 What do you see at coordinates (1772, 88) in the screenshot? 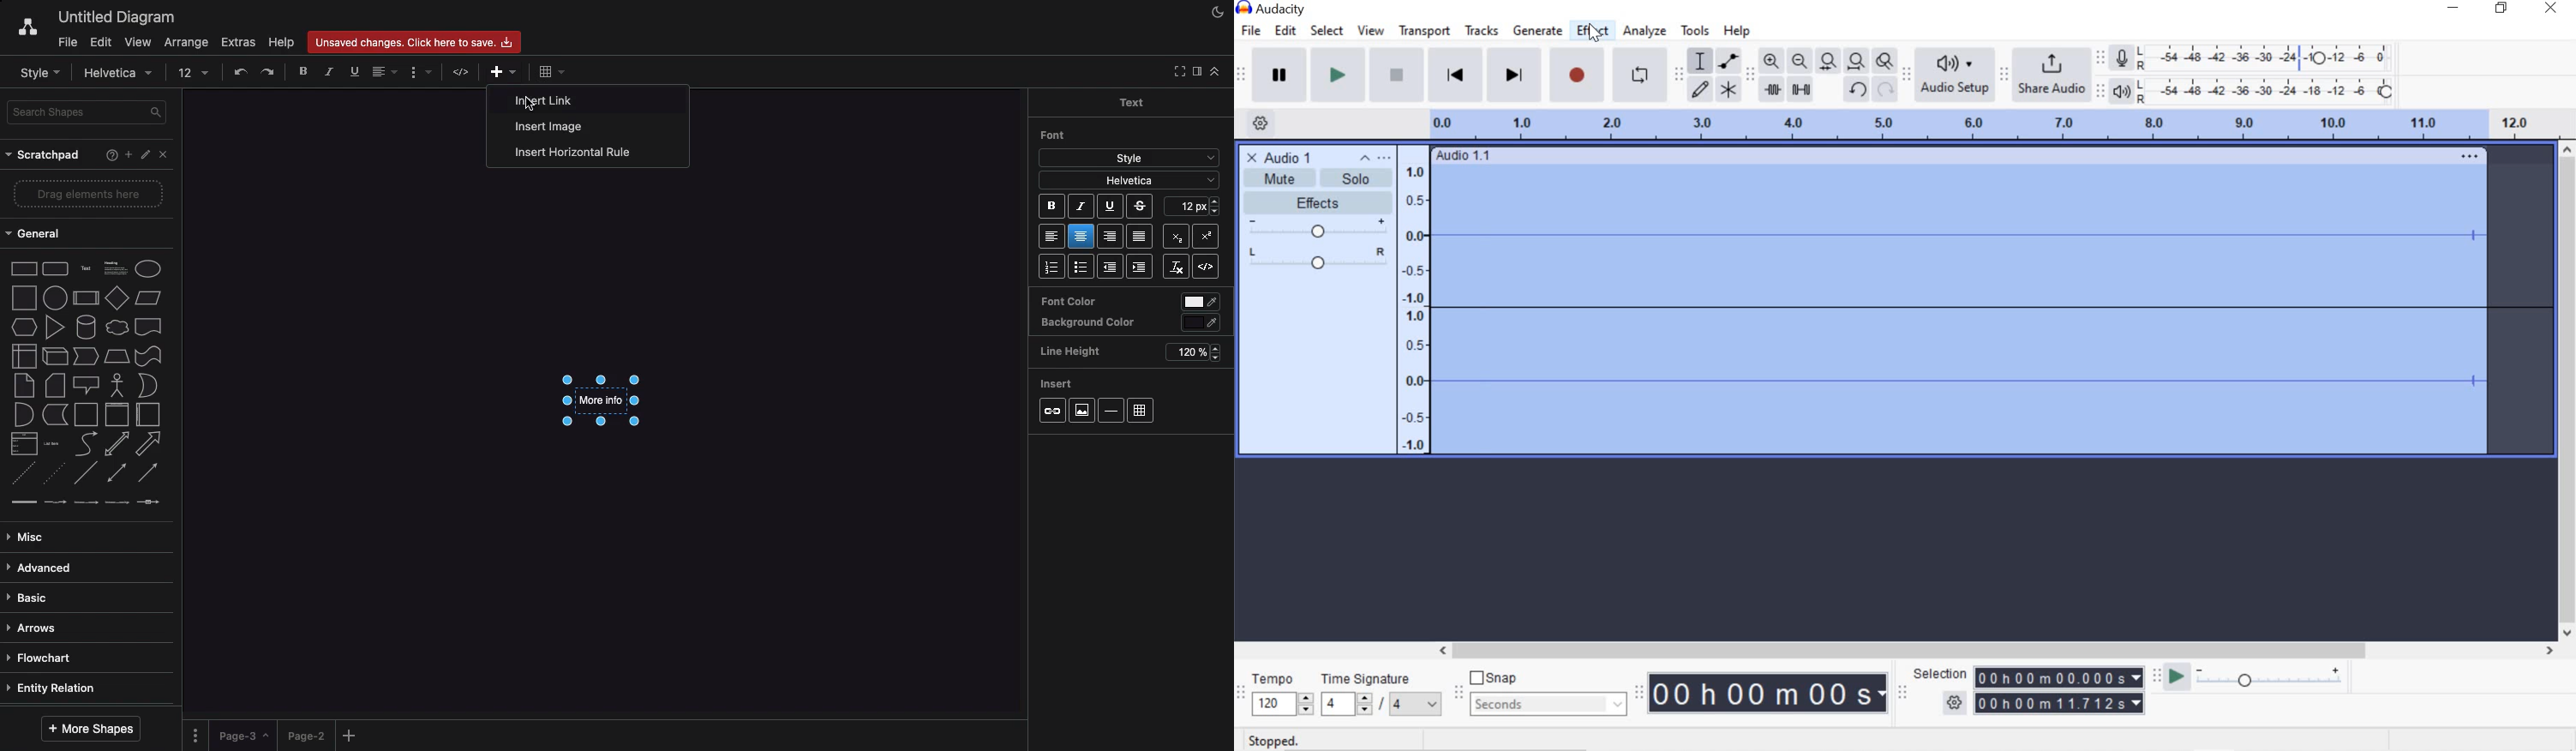
I see `Trim audio outside selection` at bounding box center [1772, 88].